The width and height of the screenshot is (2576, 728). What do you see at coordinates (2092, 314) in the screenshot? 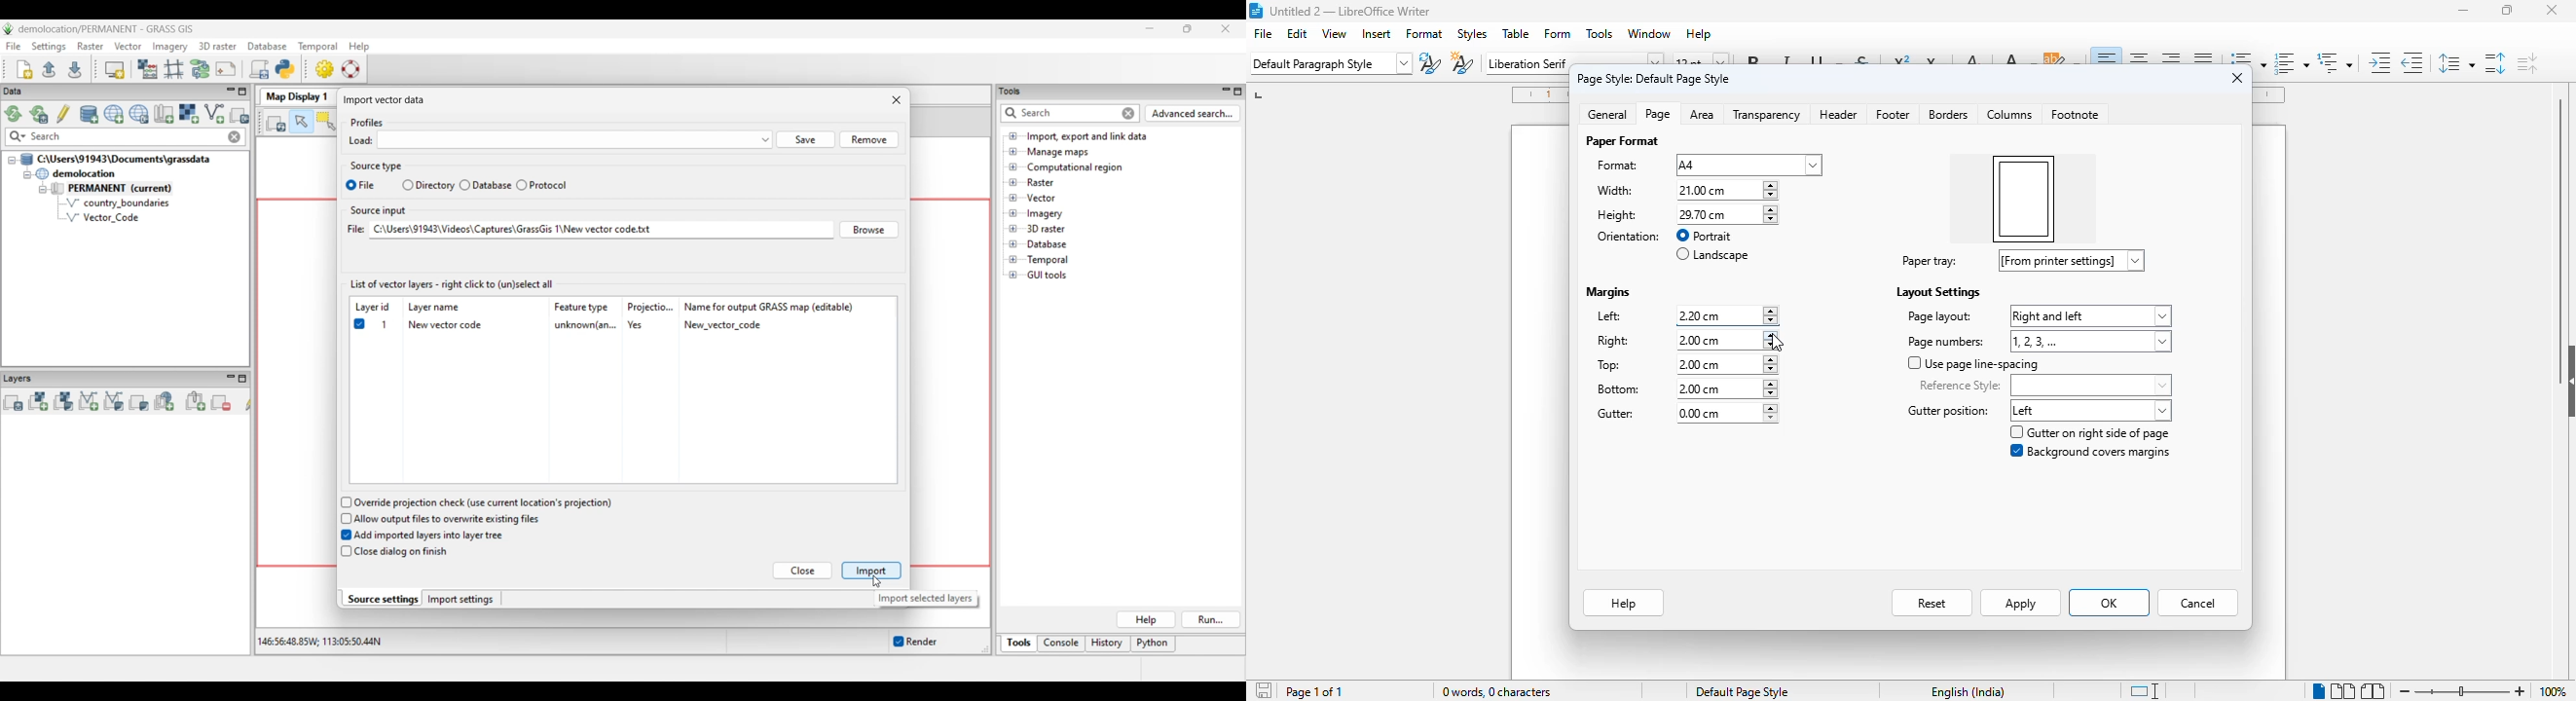
I see `page layout options` at bounding box center [2092, 314].